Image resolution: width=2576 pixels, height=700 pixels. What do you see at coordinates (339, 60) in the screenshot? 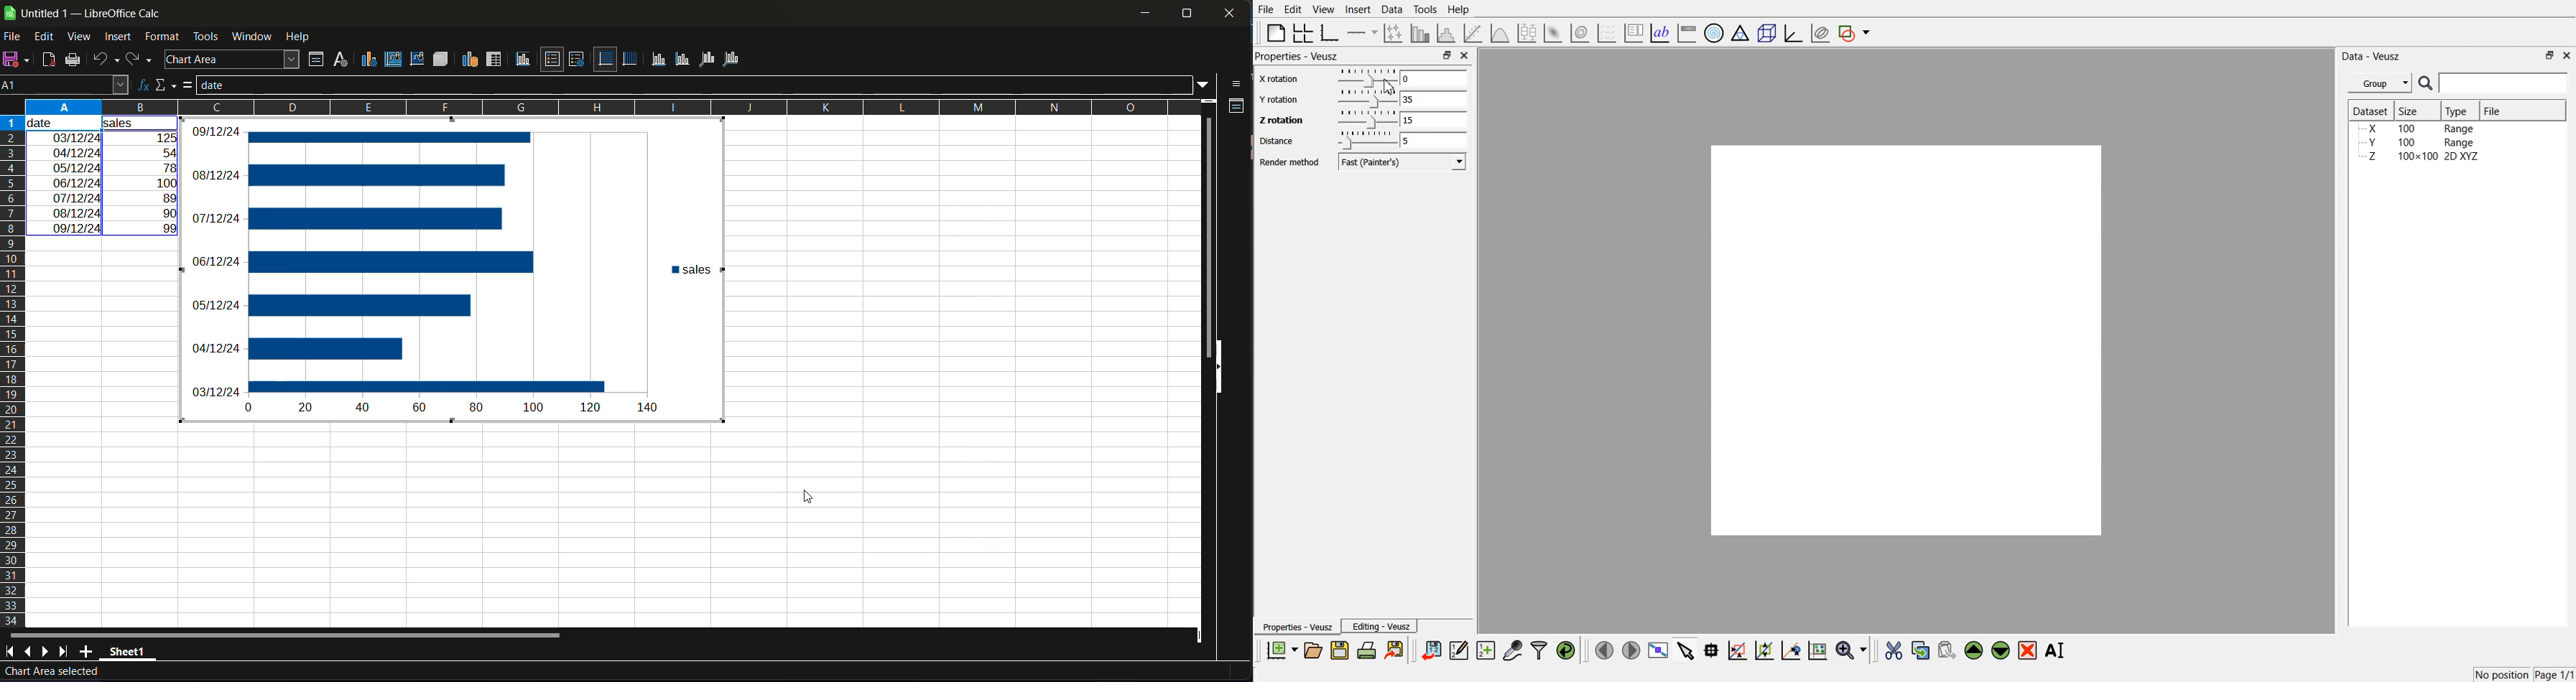
I see `character` at bounding box center [339, 60].